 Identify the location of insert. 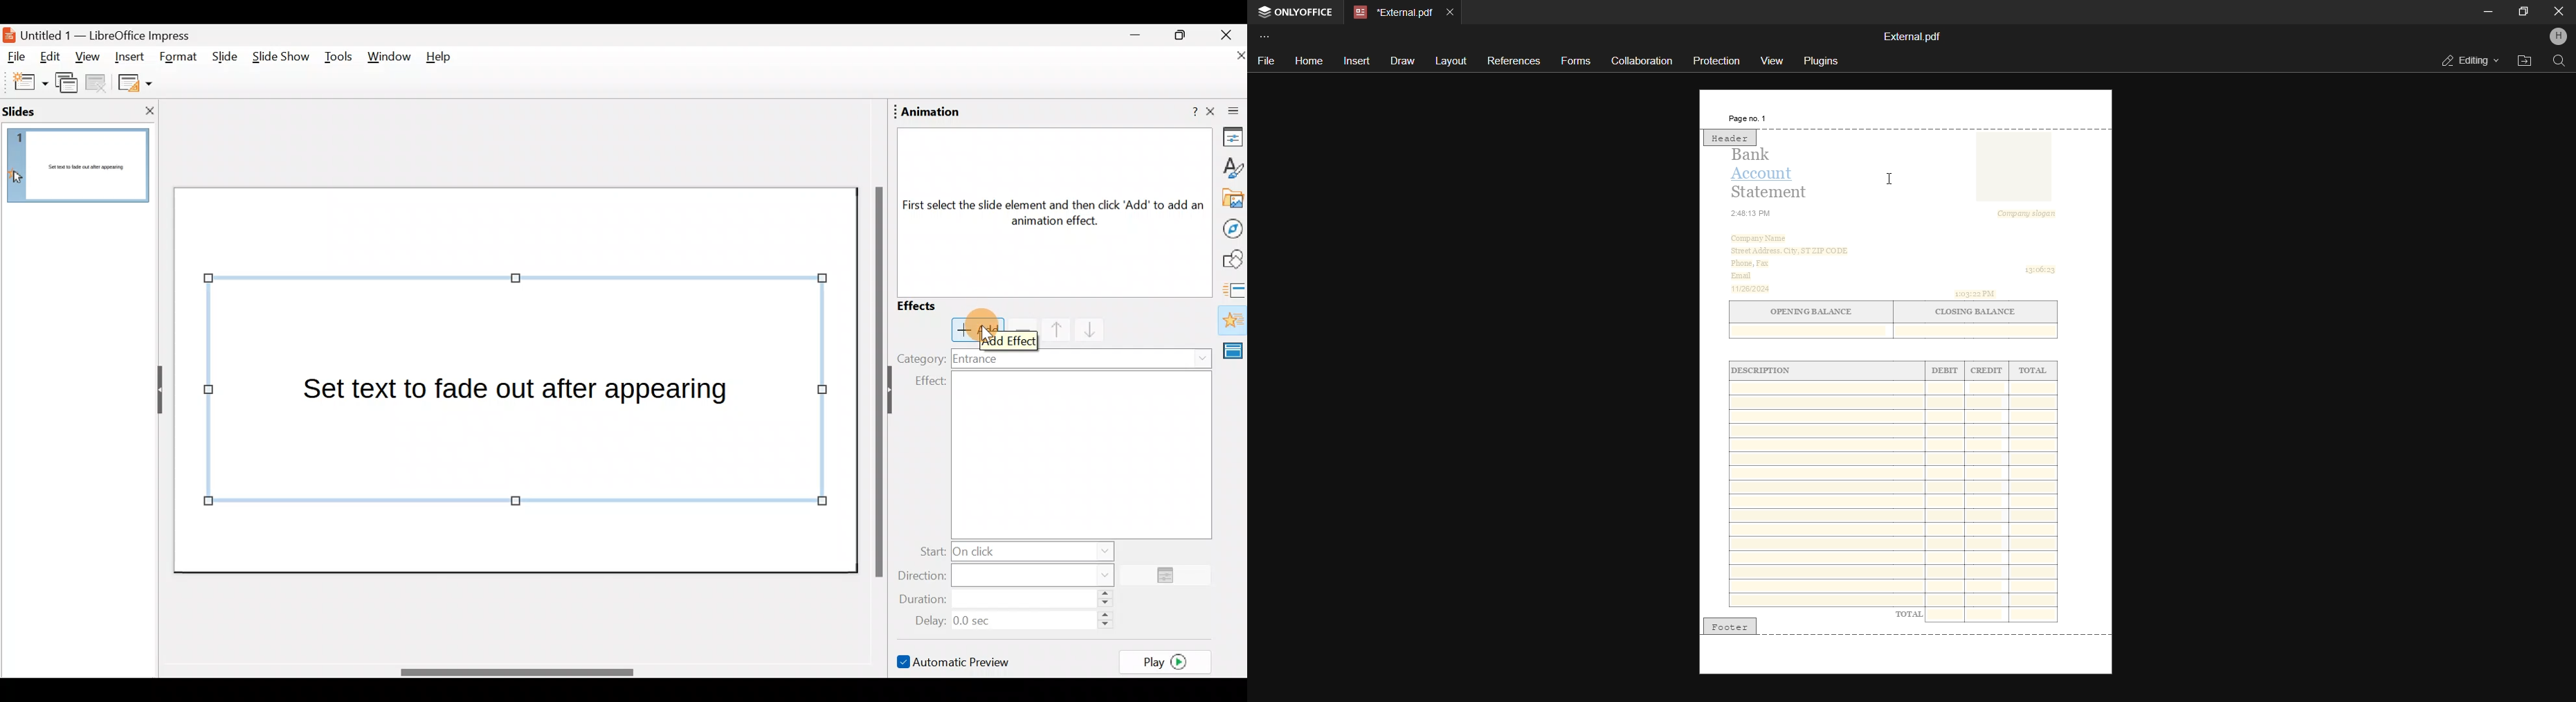
(1357, 60).